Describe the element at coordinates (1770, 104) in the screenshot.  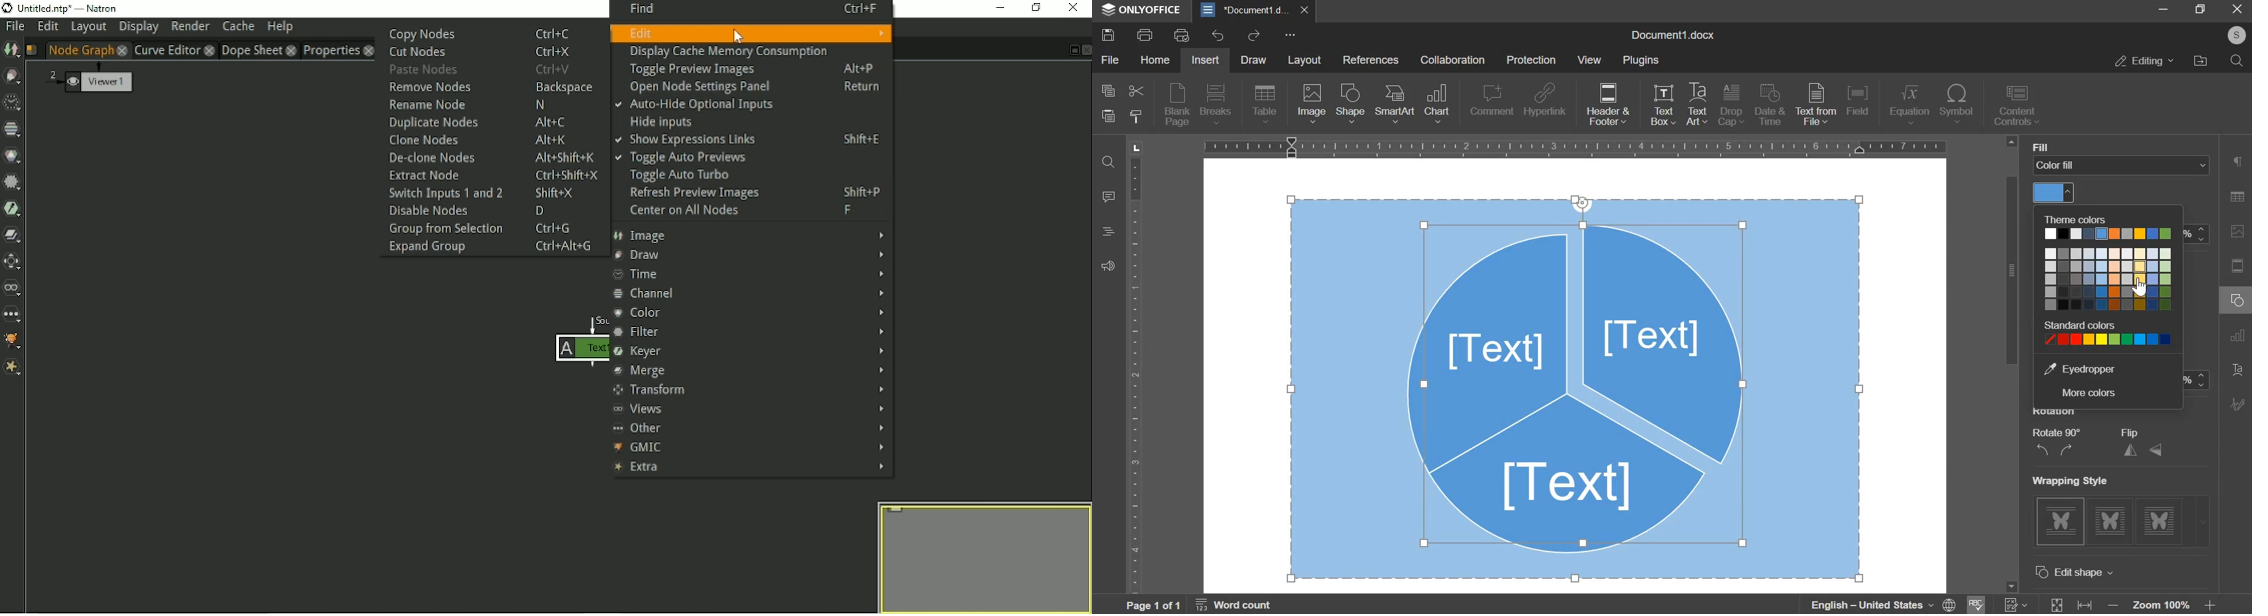
I see `date & time` at that location.